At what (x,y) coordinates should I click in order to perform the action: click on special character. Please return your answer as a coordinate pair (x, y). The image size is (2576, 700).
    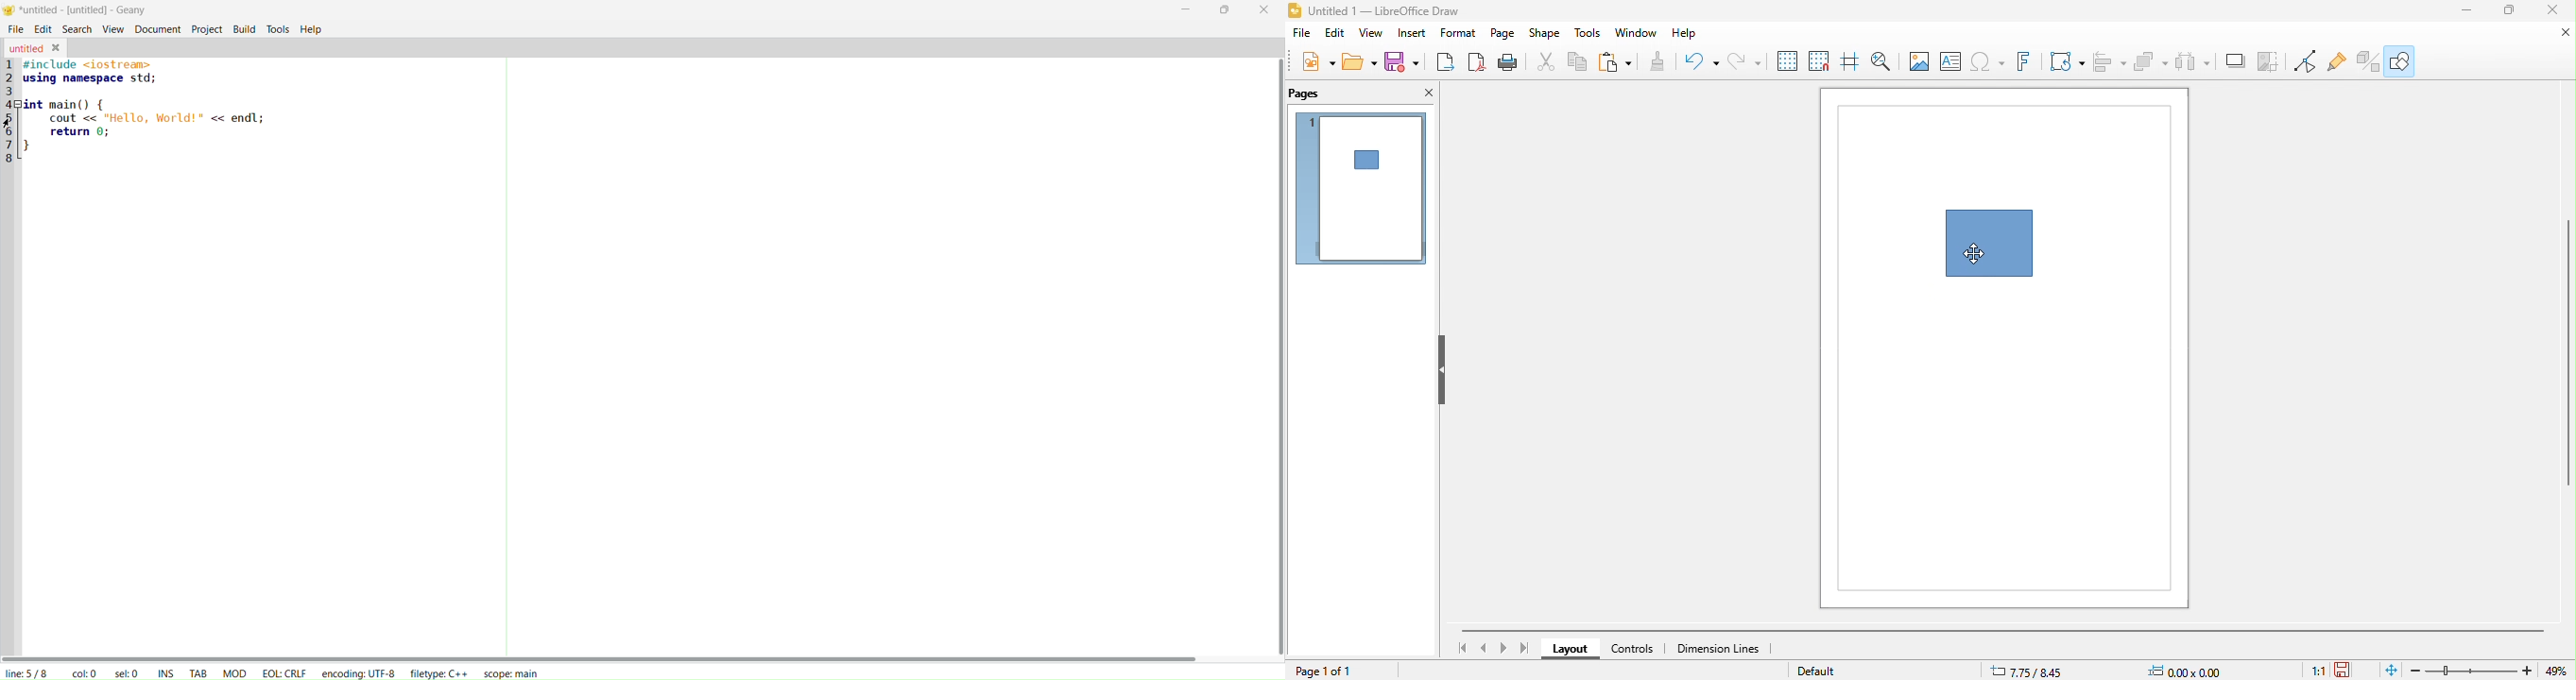
    Looking at the image, I should click on (1989, 62).